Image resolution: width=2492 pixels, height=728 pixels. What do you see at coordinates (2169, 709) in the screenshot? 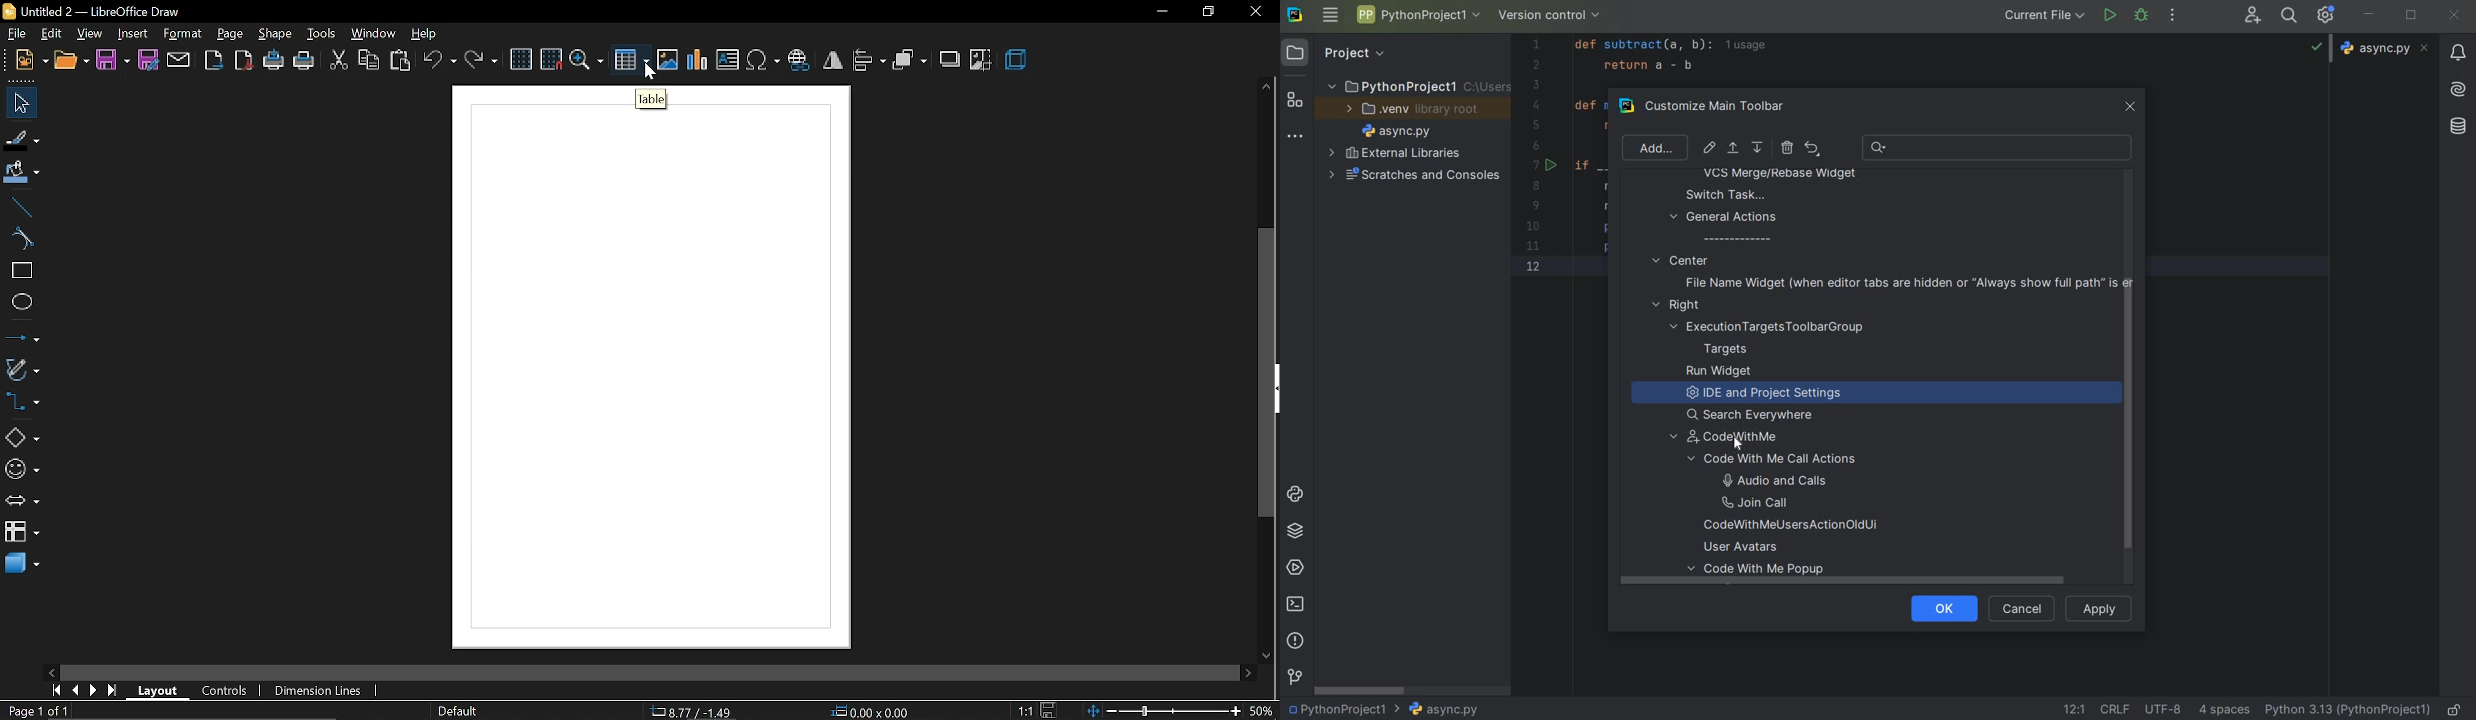
I see `FILE ENCODING` at bounding box center [2169, 709].